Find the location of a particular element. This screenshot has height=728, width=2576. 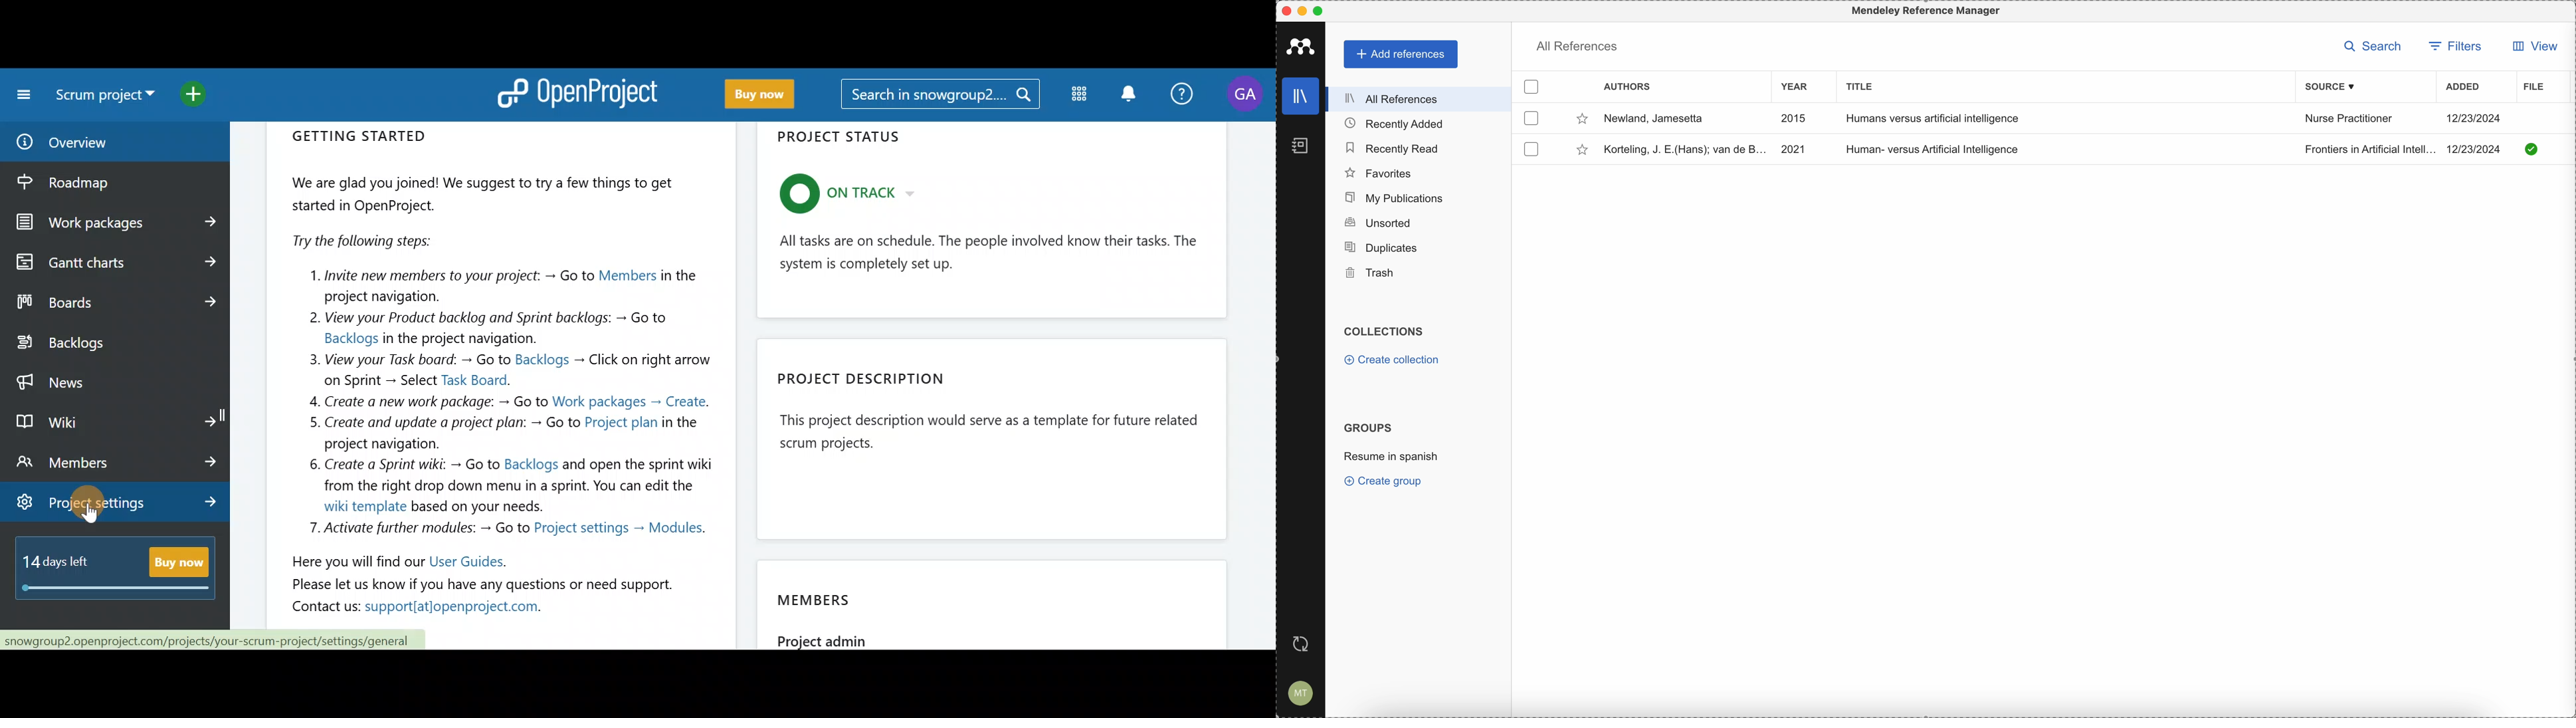

link loading is located at coordinates (215, 640).